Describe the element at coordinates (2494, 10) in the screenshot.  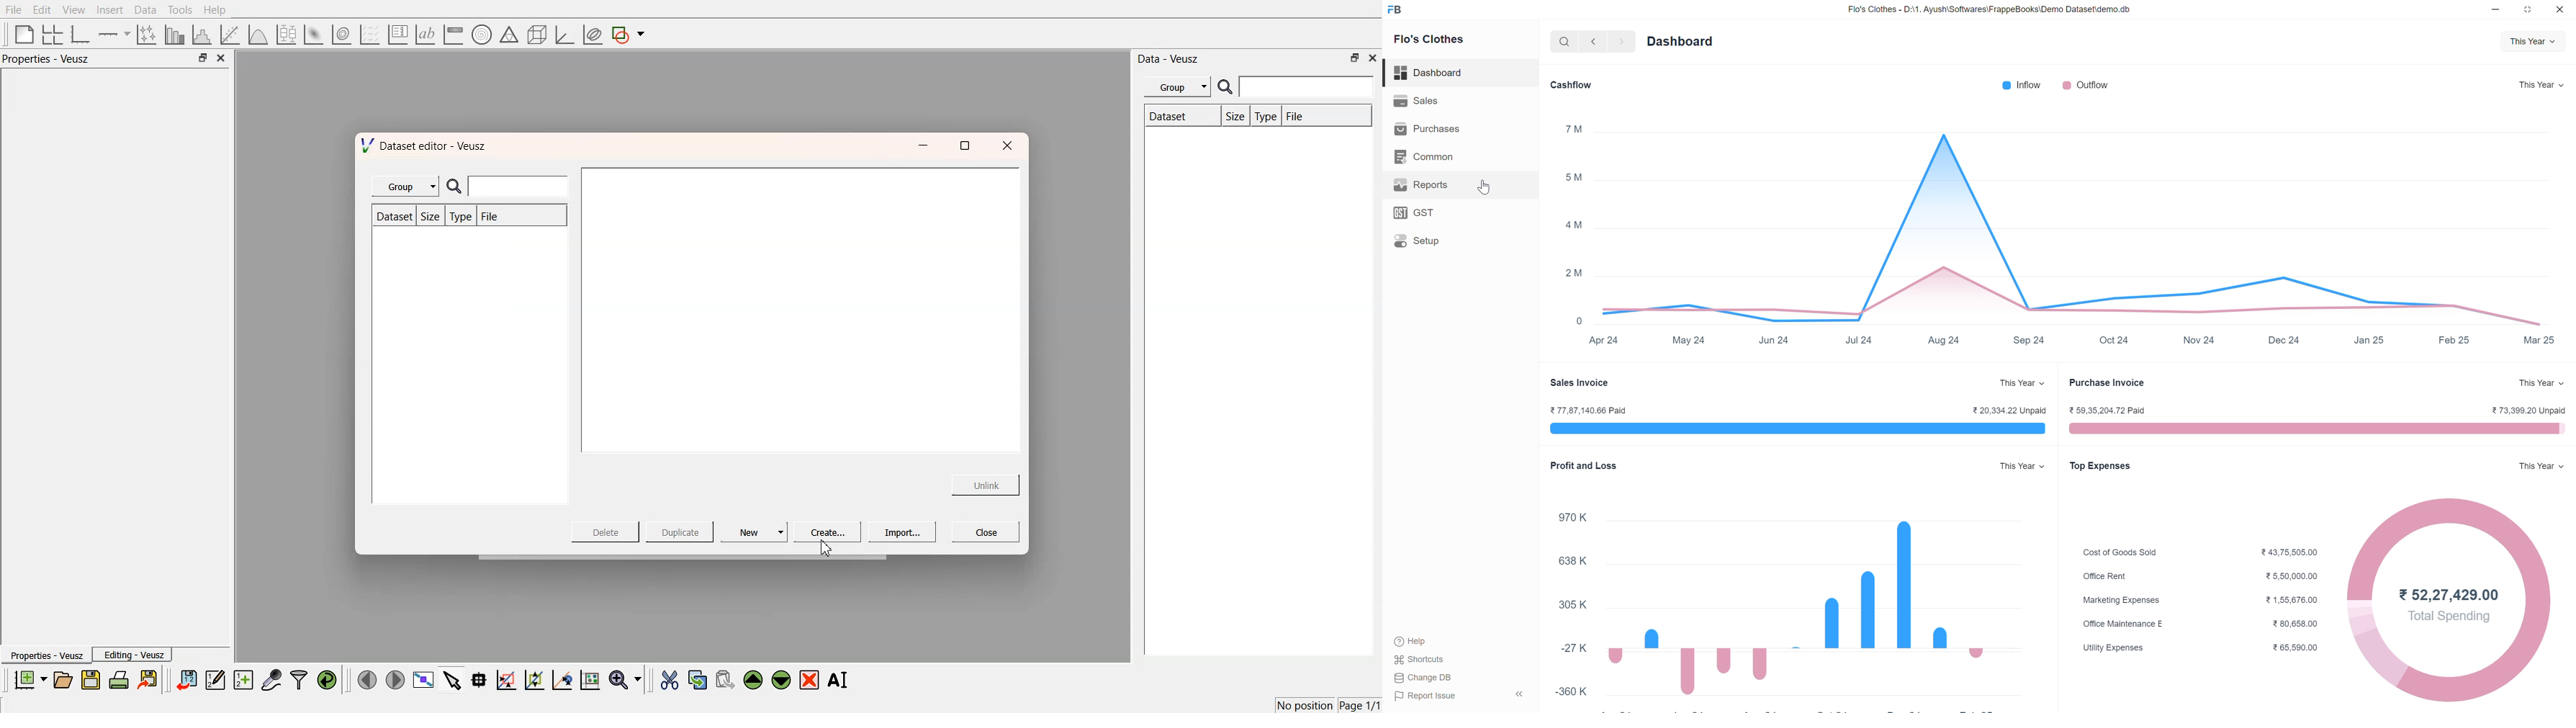
I see `minimize` at that location.